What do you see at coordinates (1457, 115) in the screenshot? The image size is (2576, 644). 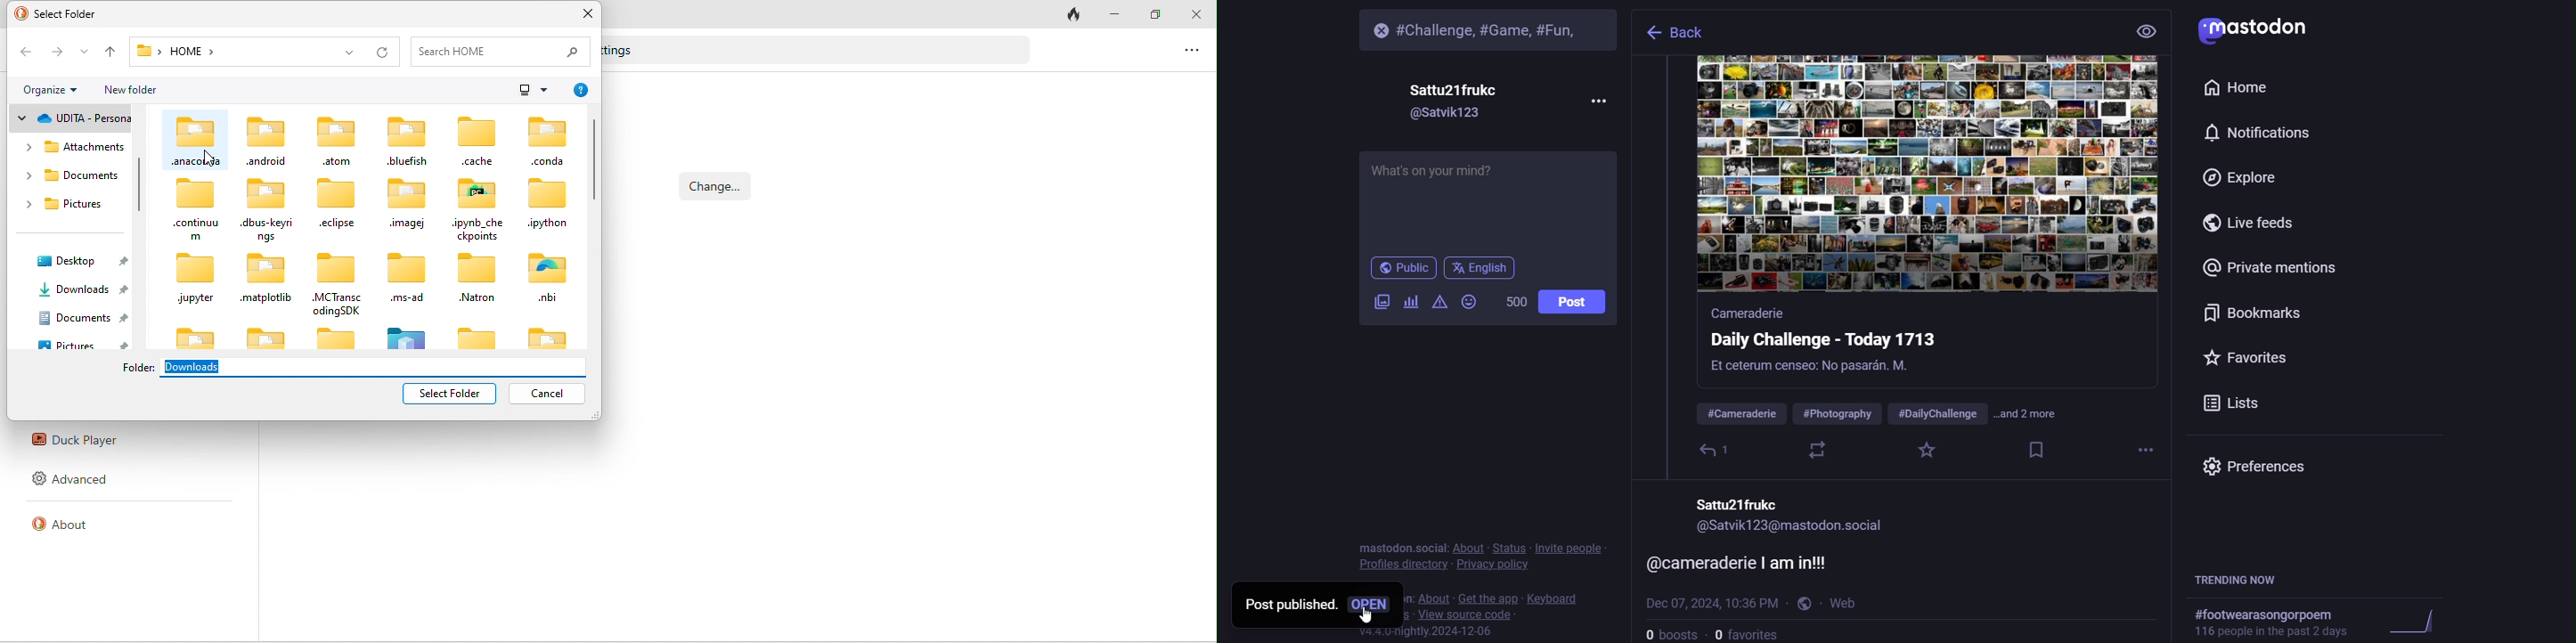 I see `id` at bounding box center [1457, 115].